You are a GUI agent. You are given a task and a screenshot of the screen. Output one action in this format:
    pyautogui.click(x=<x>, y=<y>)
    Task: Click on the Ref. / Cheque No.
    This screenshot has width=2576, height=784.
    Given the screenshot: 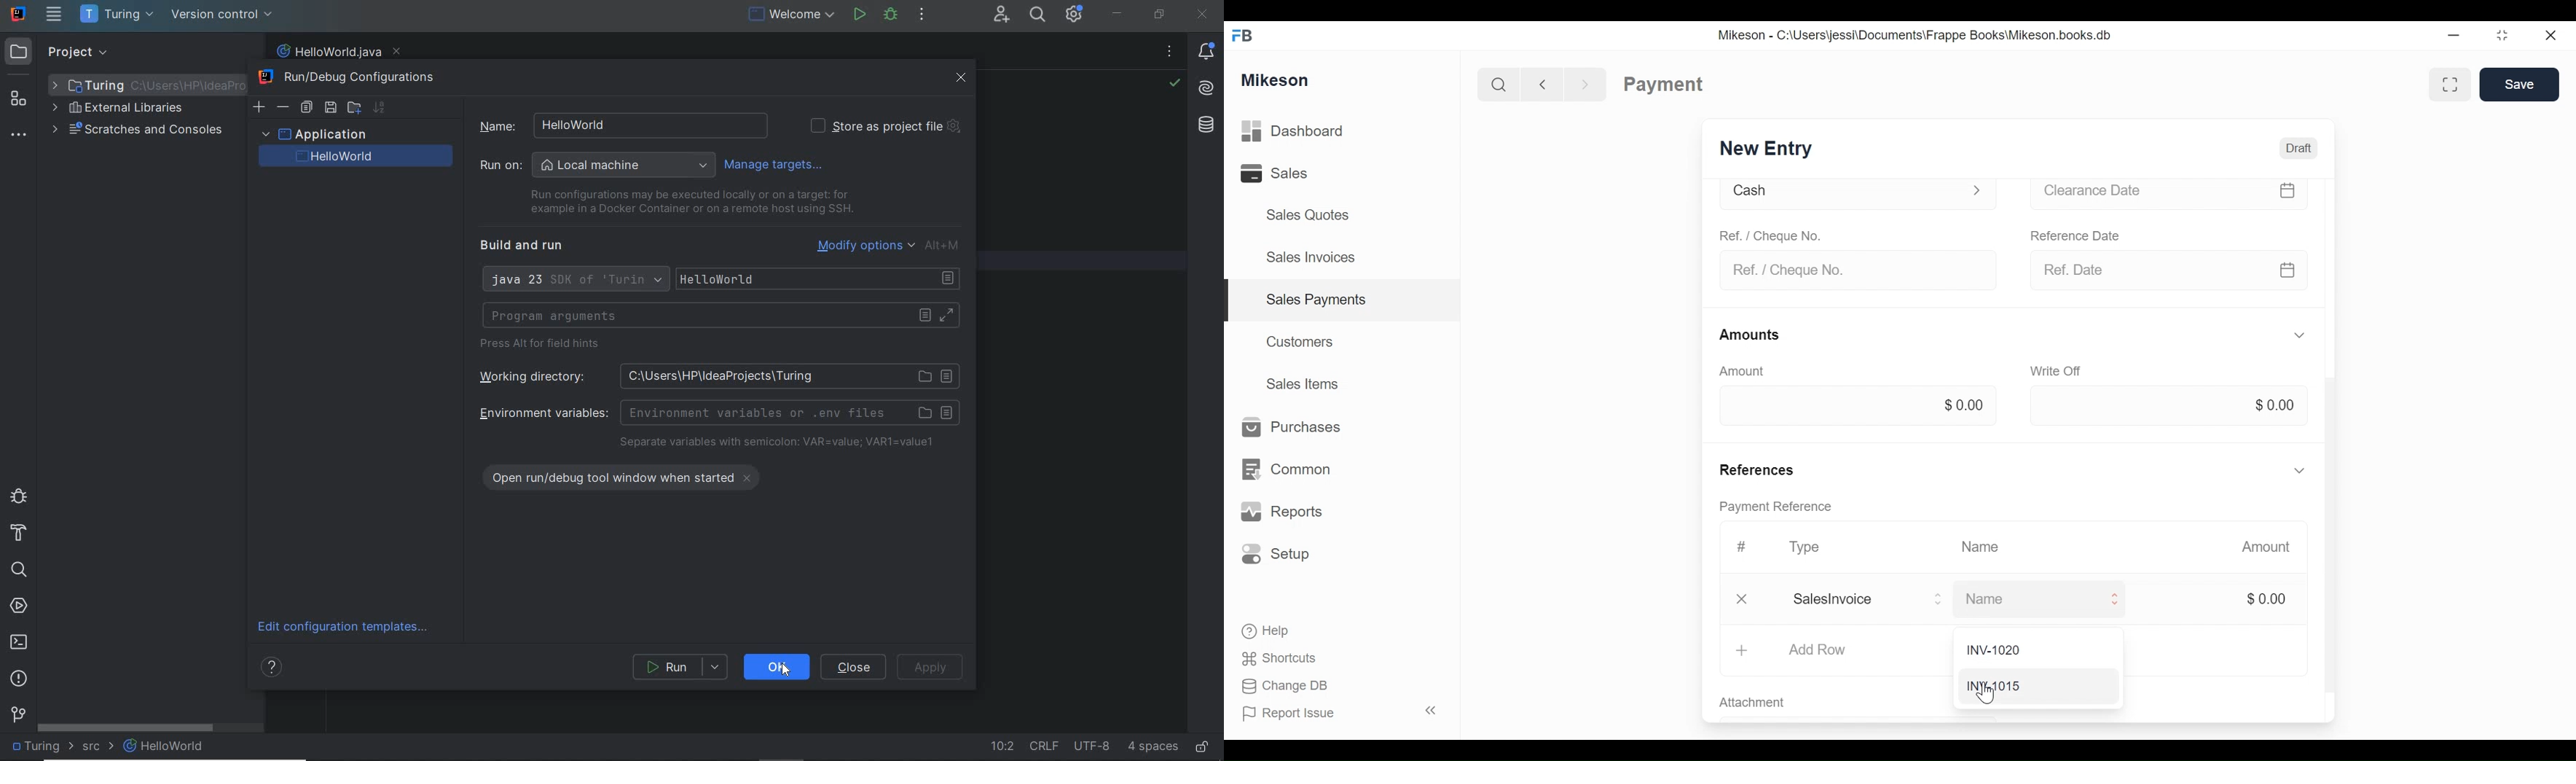 What is the action you would take?
    pyautogui.click(x=1853, y=269)
    